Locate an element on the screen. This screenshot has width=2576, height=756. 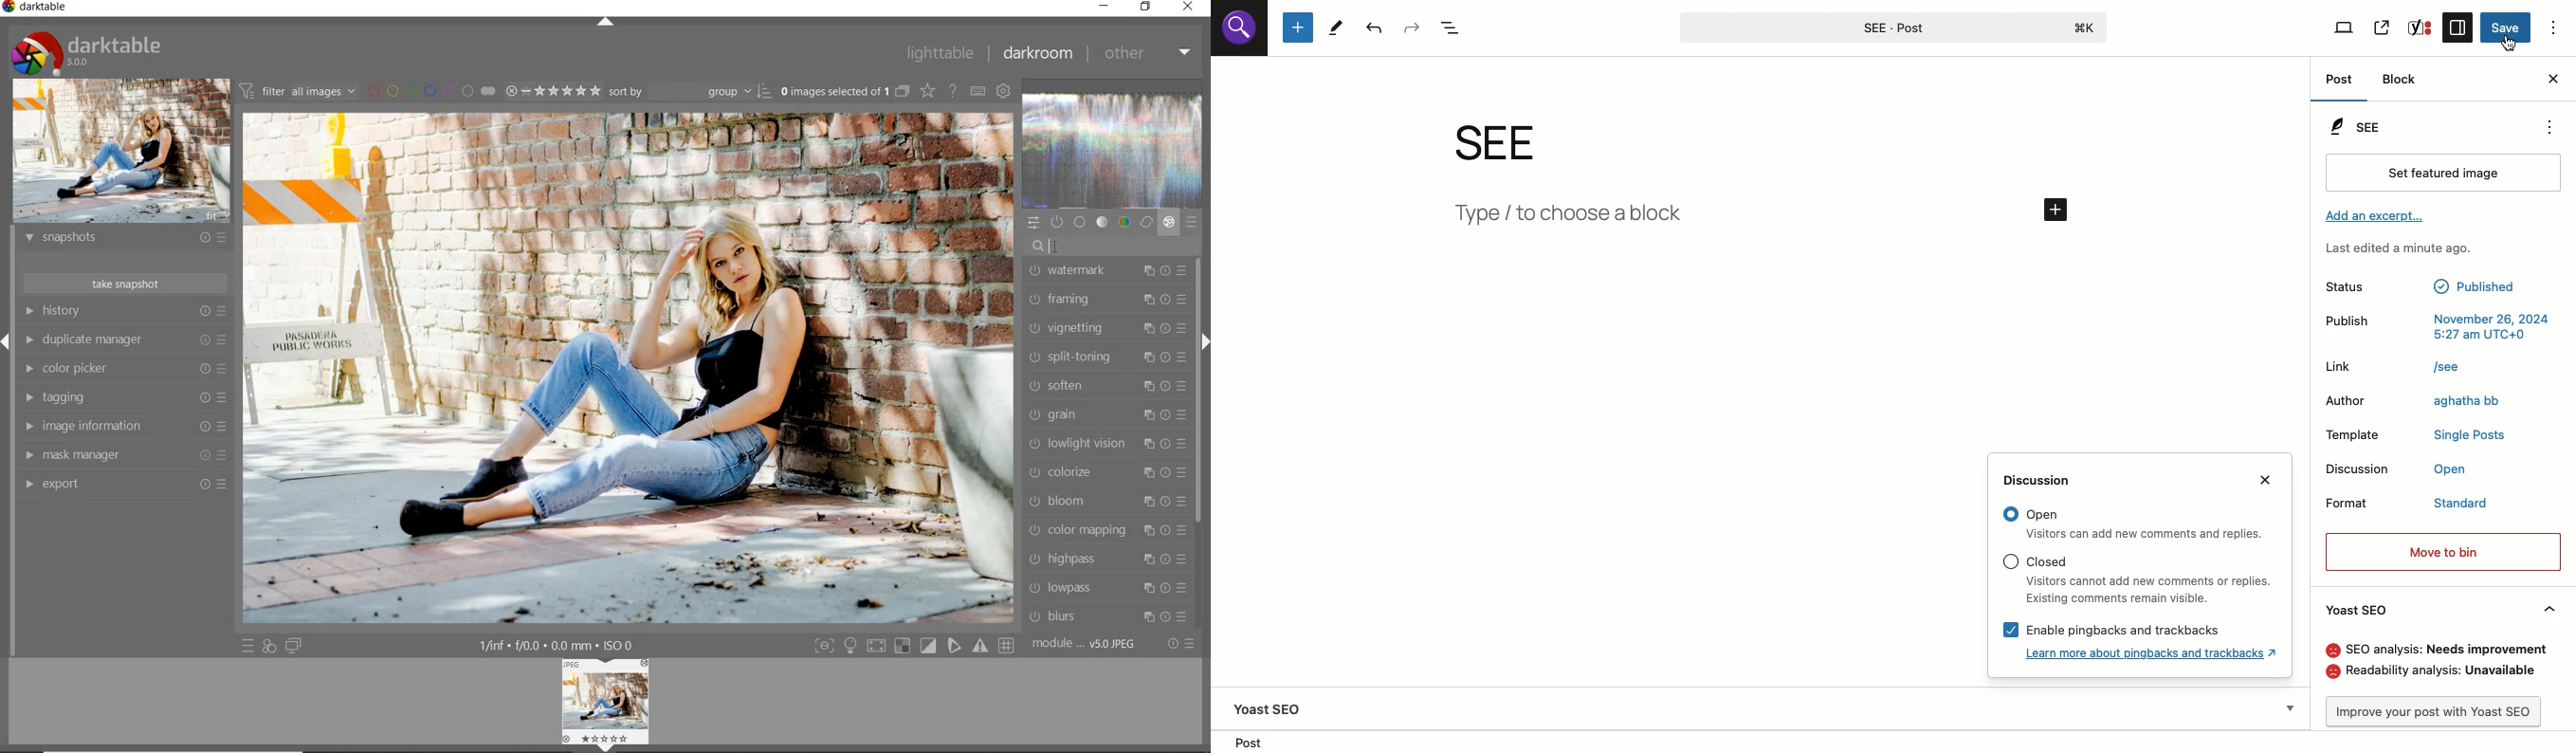
waveform is located at coordinates (1113, 151).